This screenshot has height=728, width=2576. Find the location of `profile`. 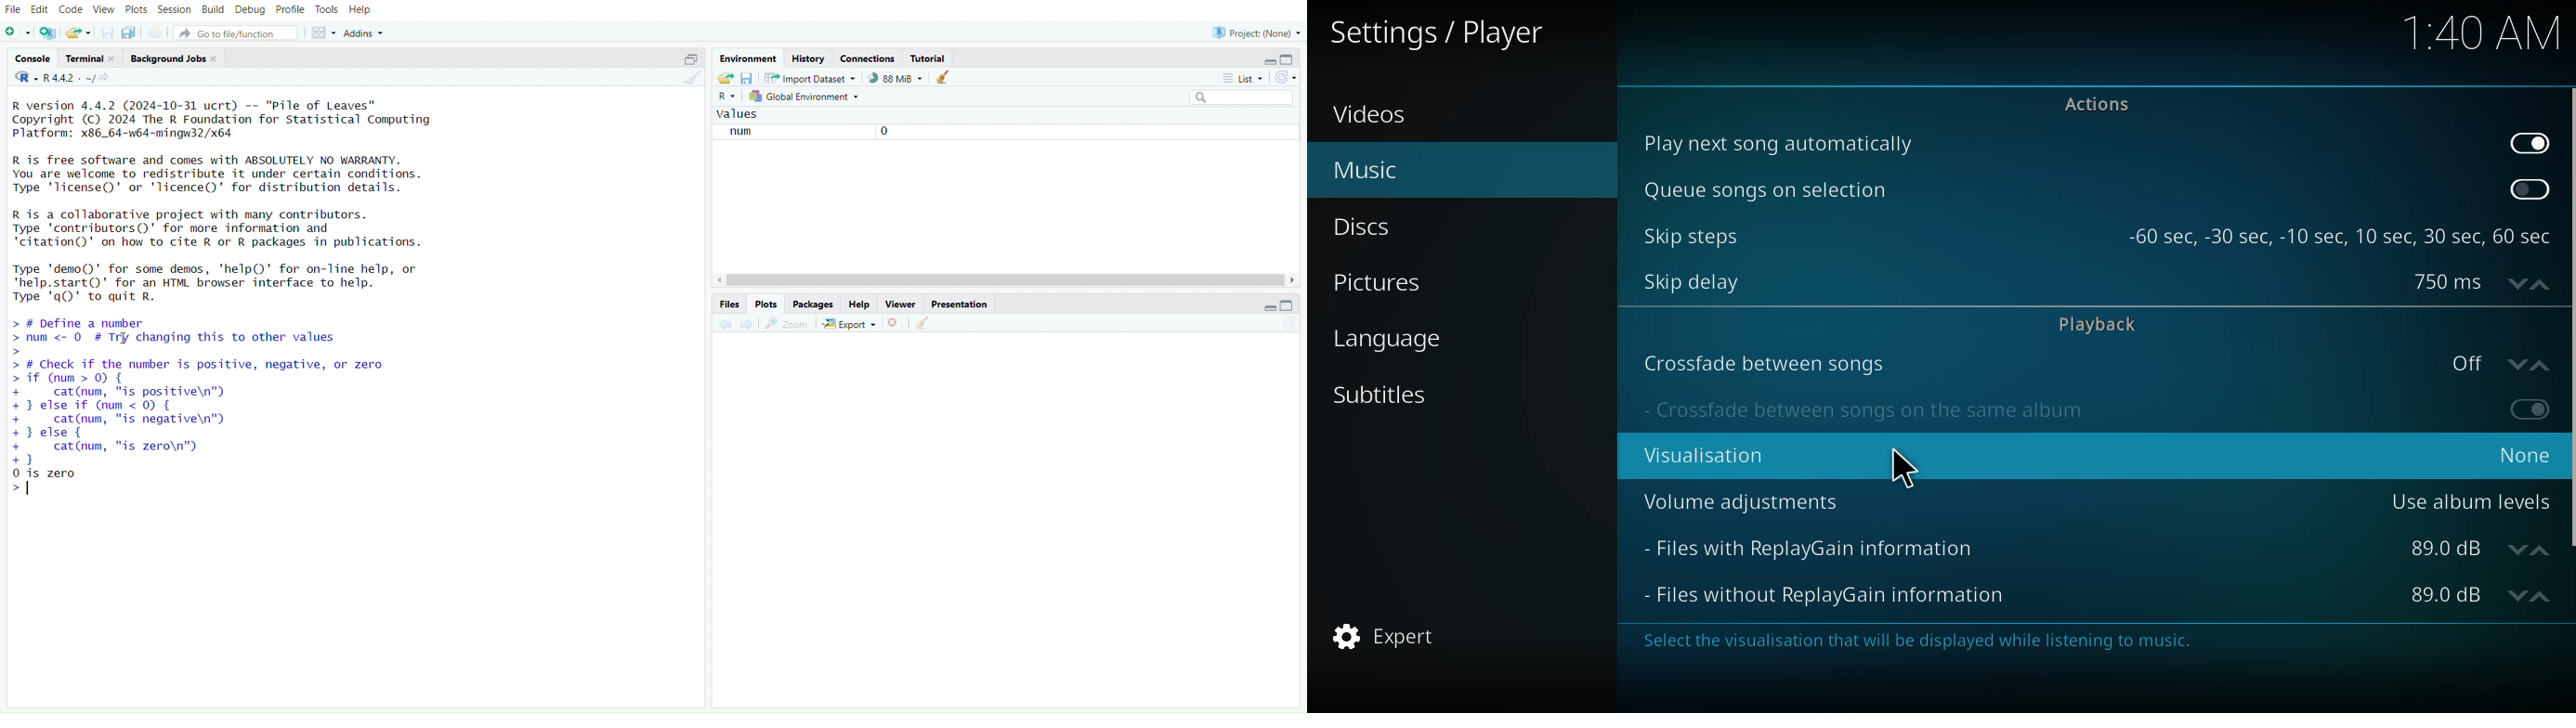

profile is located at coordinates (291, 10).